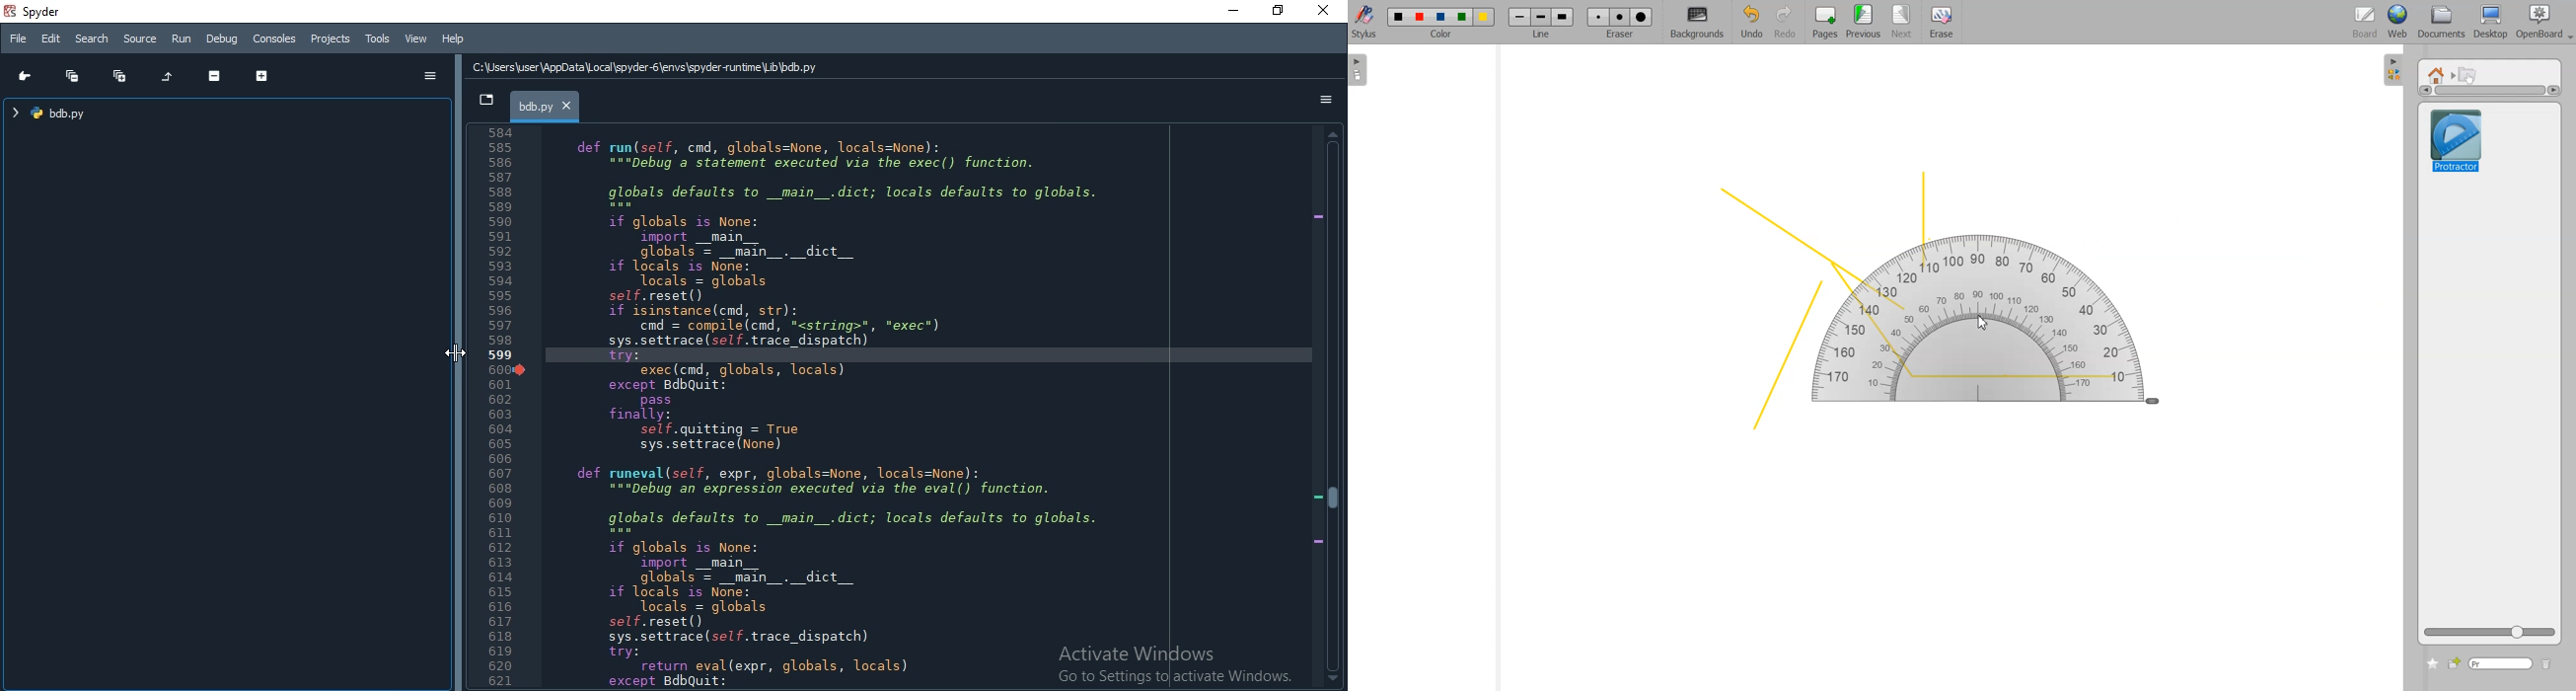 This screenshot has width=2576, height=700. I want to click on Run, so click(182, 38).